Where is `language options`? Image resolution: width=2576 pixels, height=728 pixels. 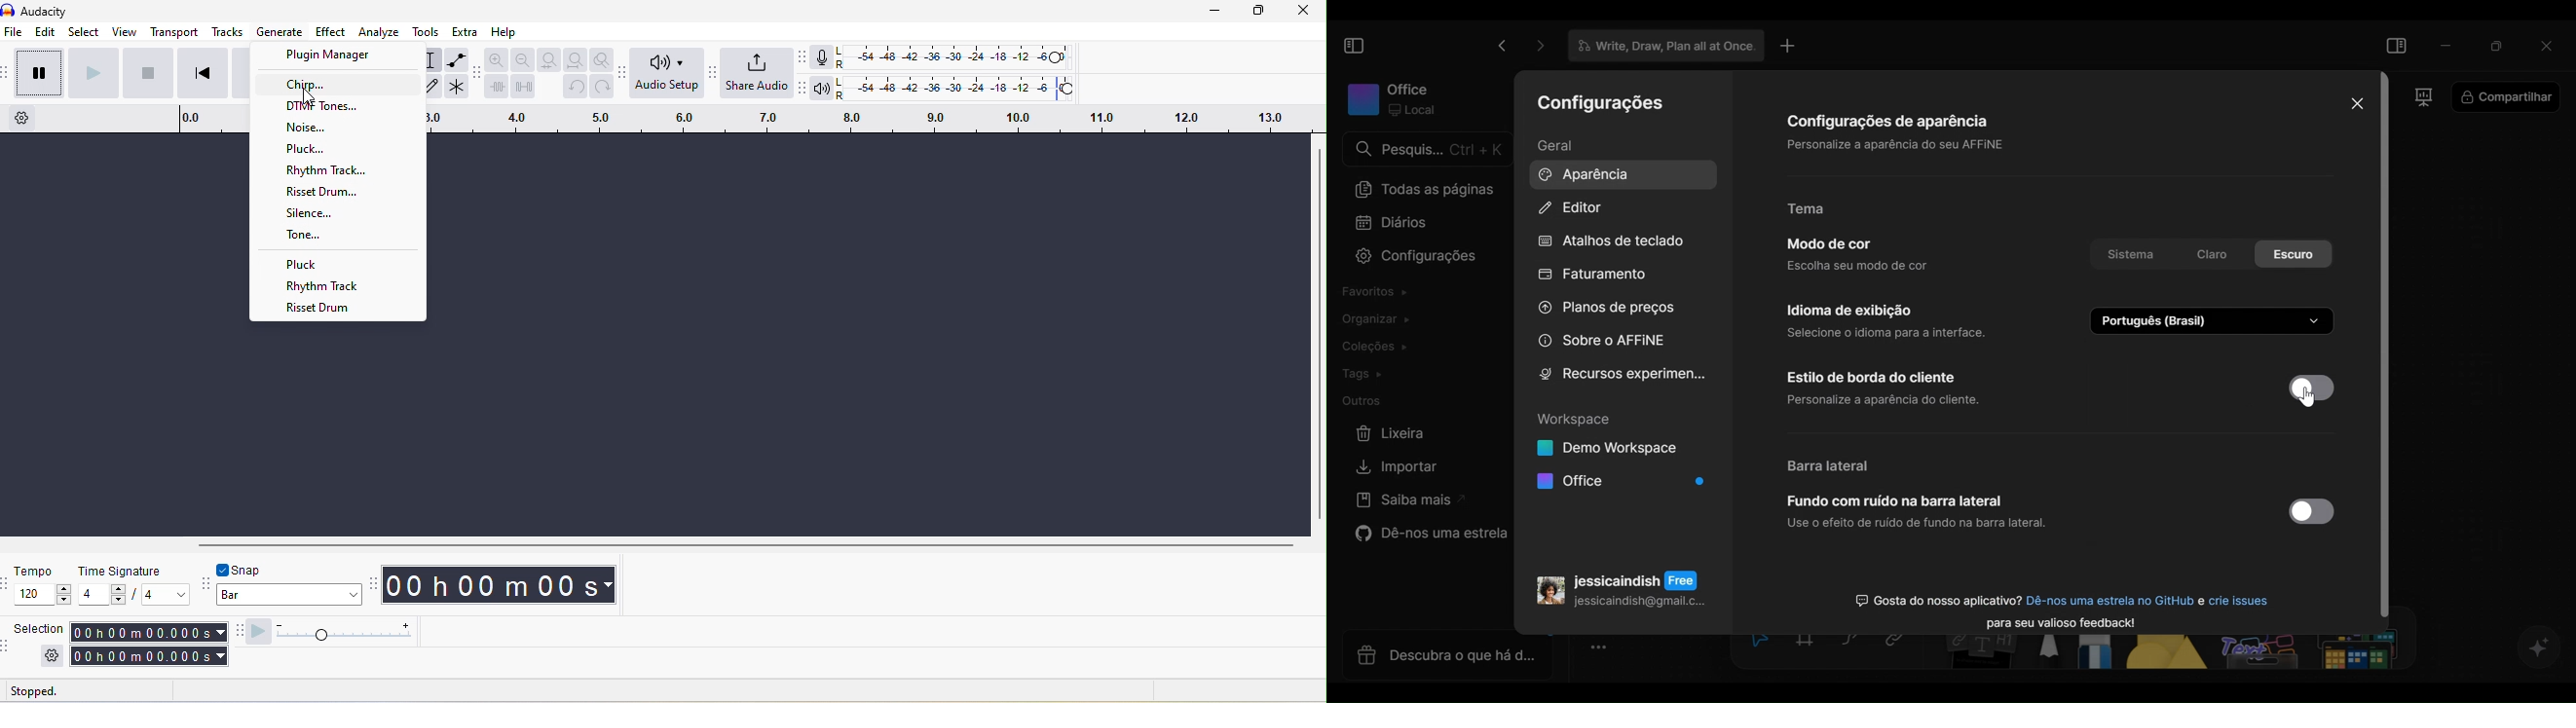
language options is located at coordinates (2214, 321).